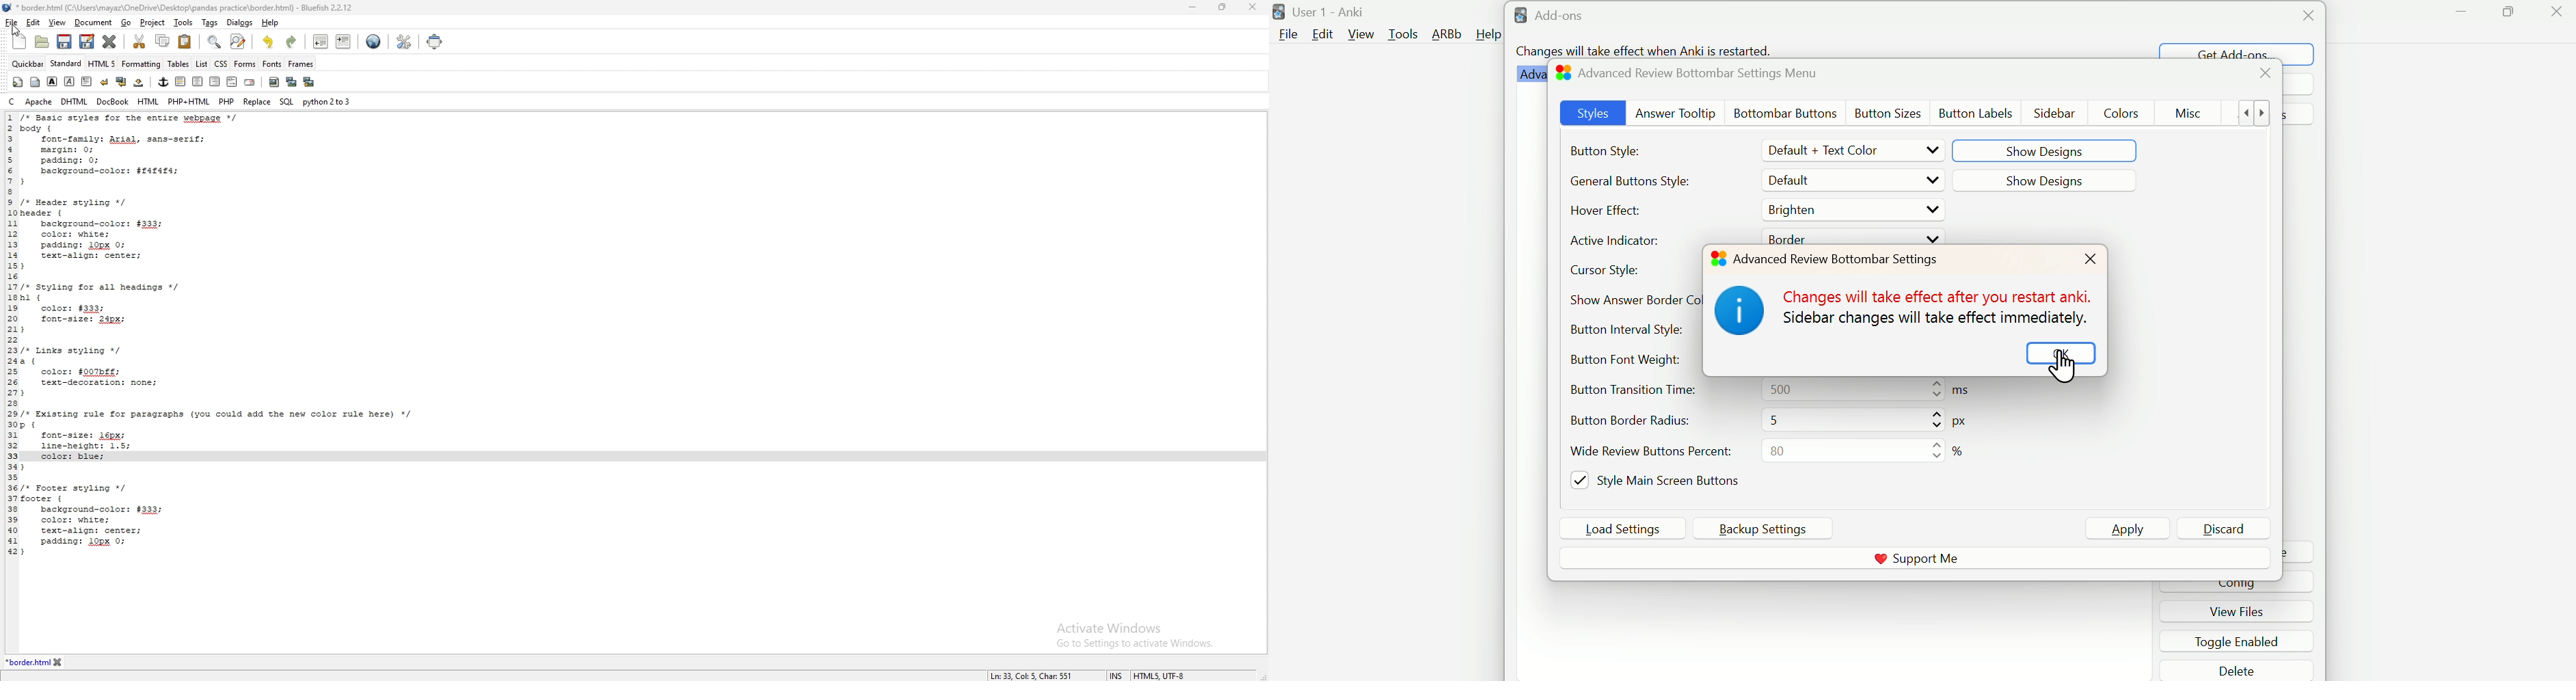 The height and width of the screenshot is (700, 2576). I want to click on Sidebar, so click(2050, 115).